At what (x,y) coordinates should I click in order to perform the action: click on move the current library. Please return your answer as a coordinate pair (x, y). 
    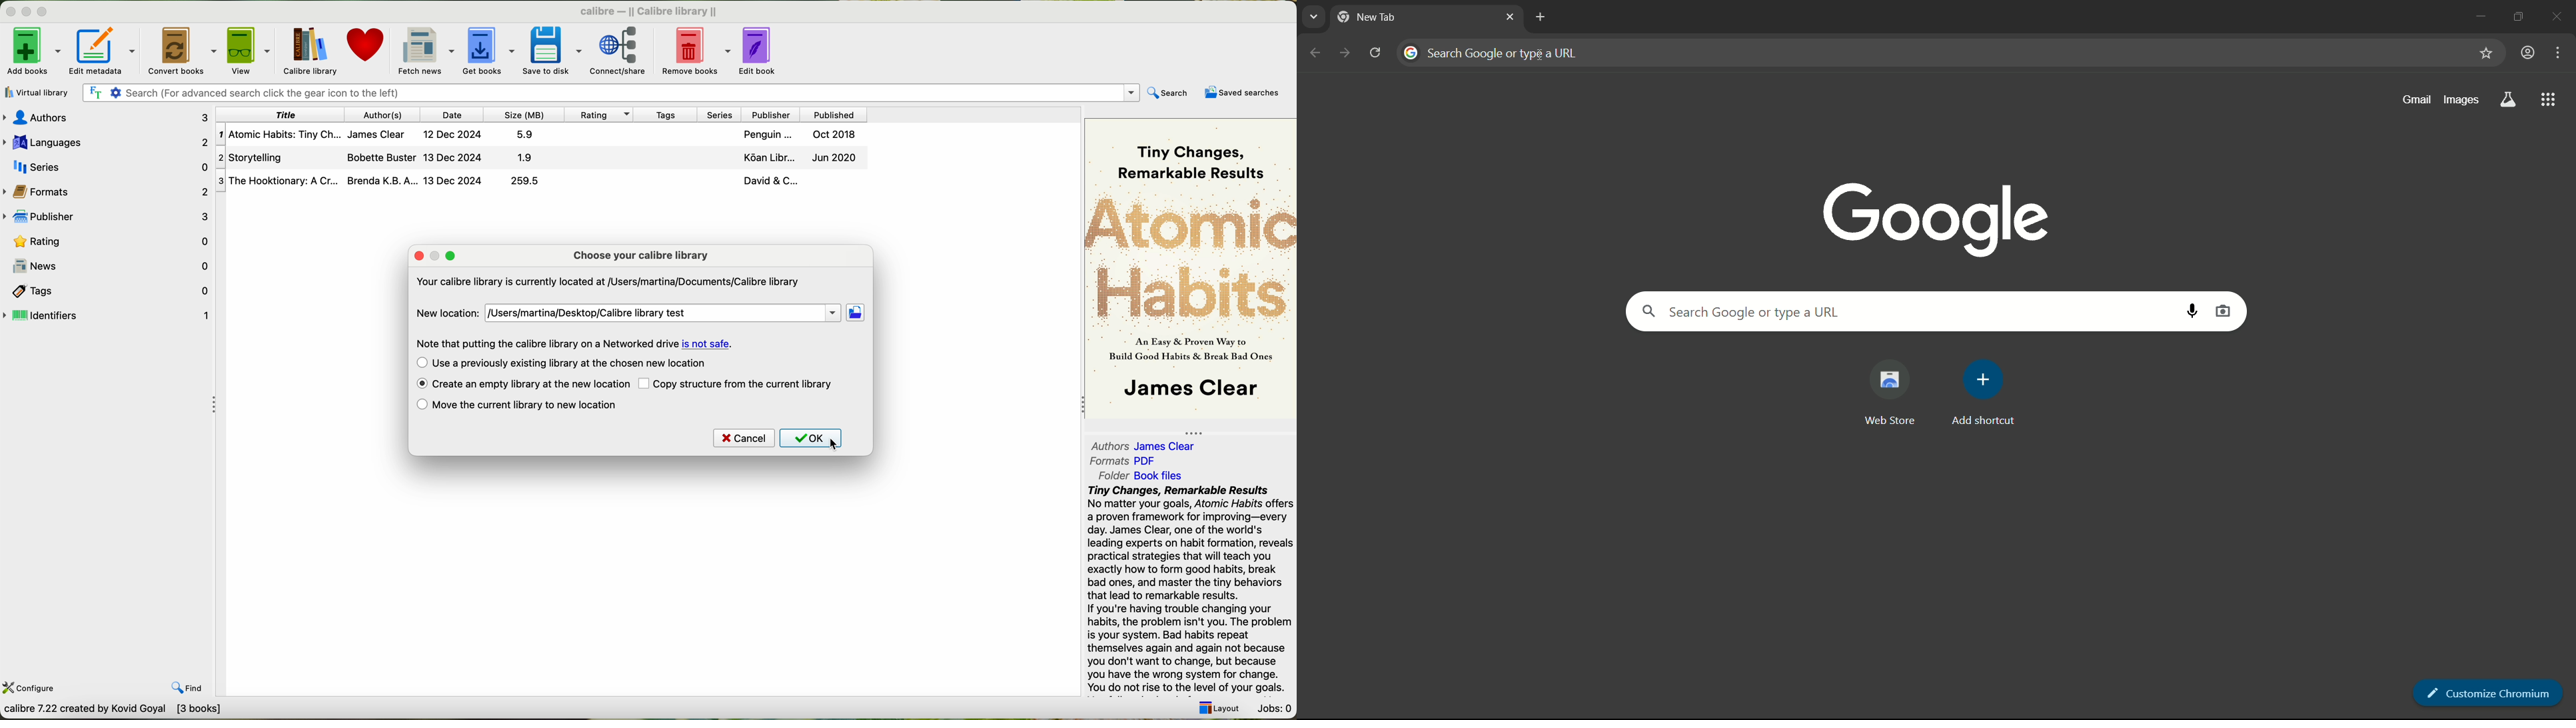
    Looking at the image, I should click on (517, 405).